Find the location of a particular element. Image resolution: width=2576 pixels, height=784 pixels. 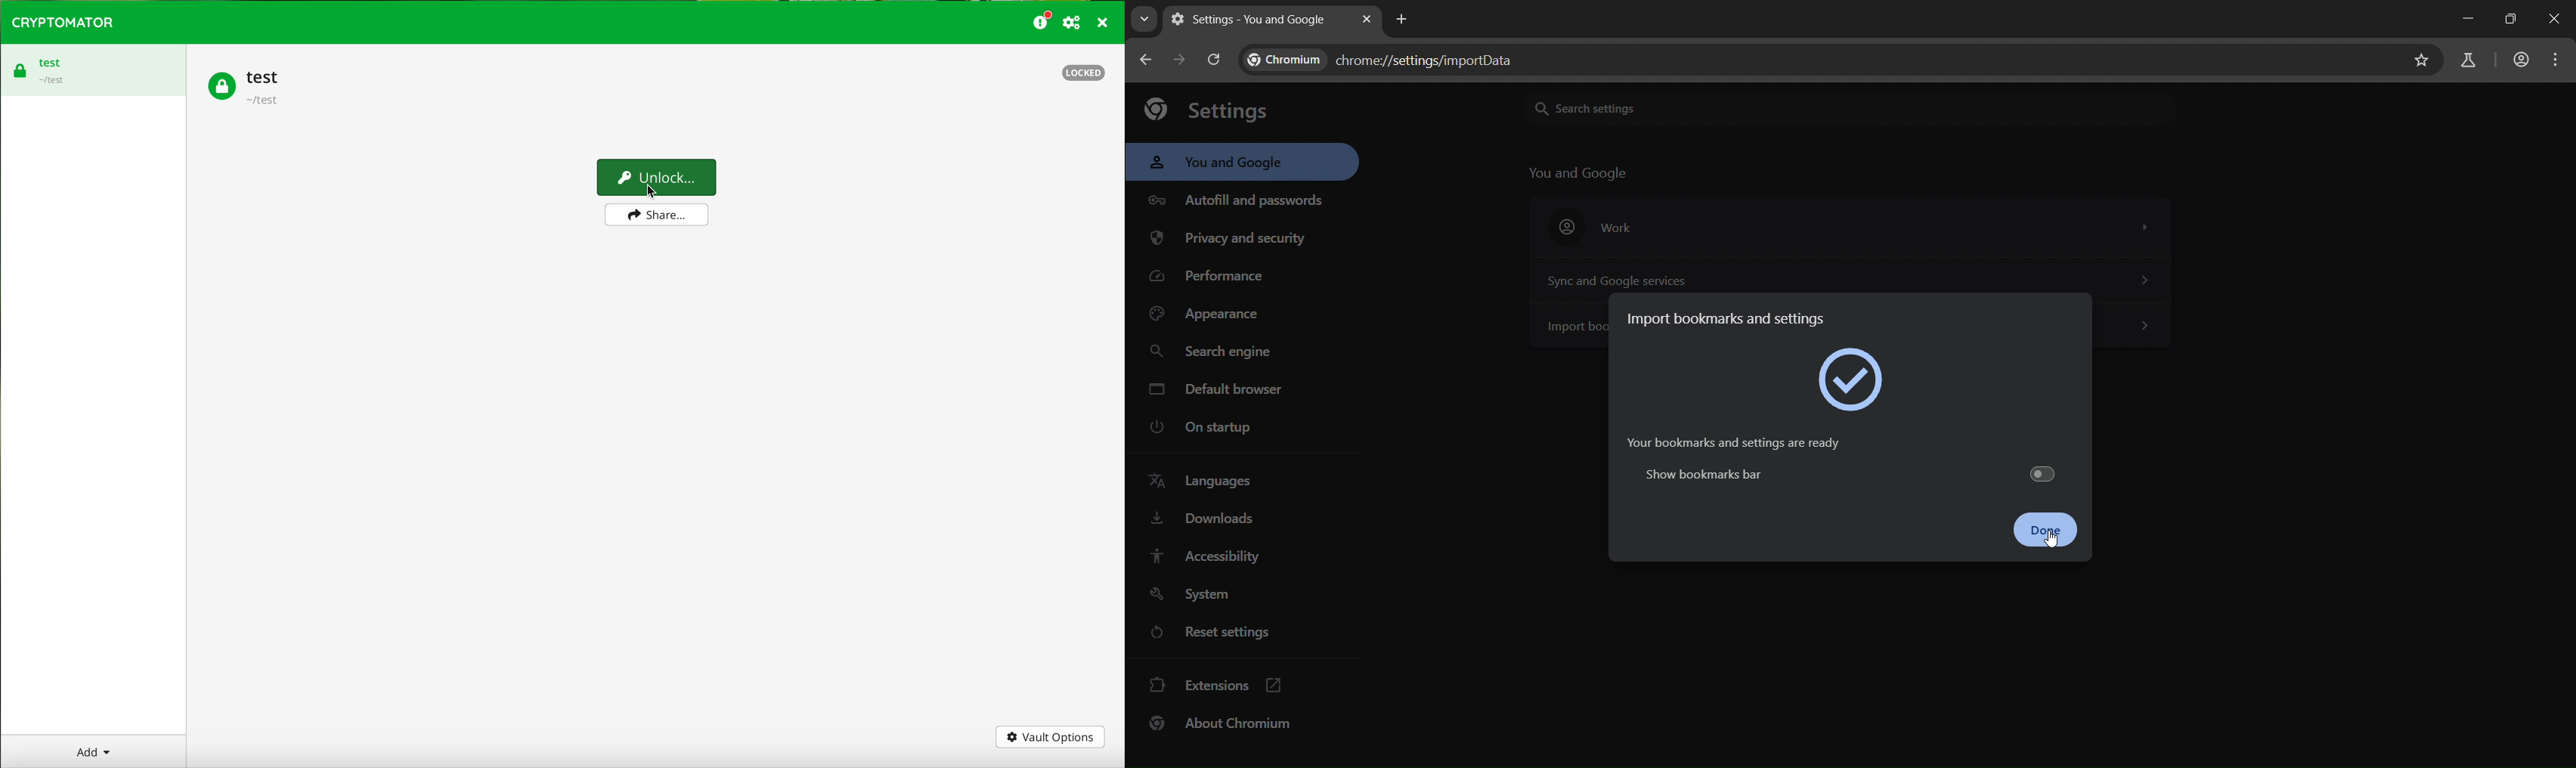

go back page is located at coordinates (1149, 59).